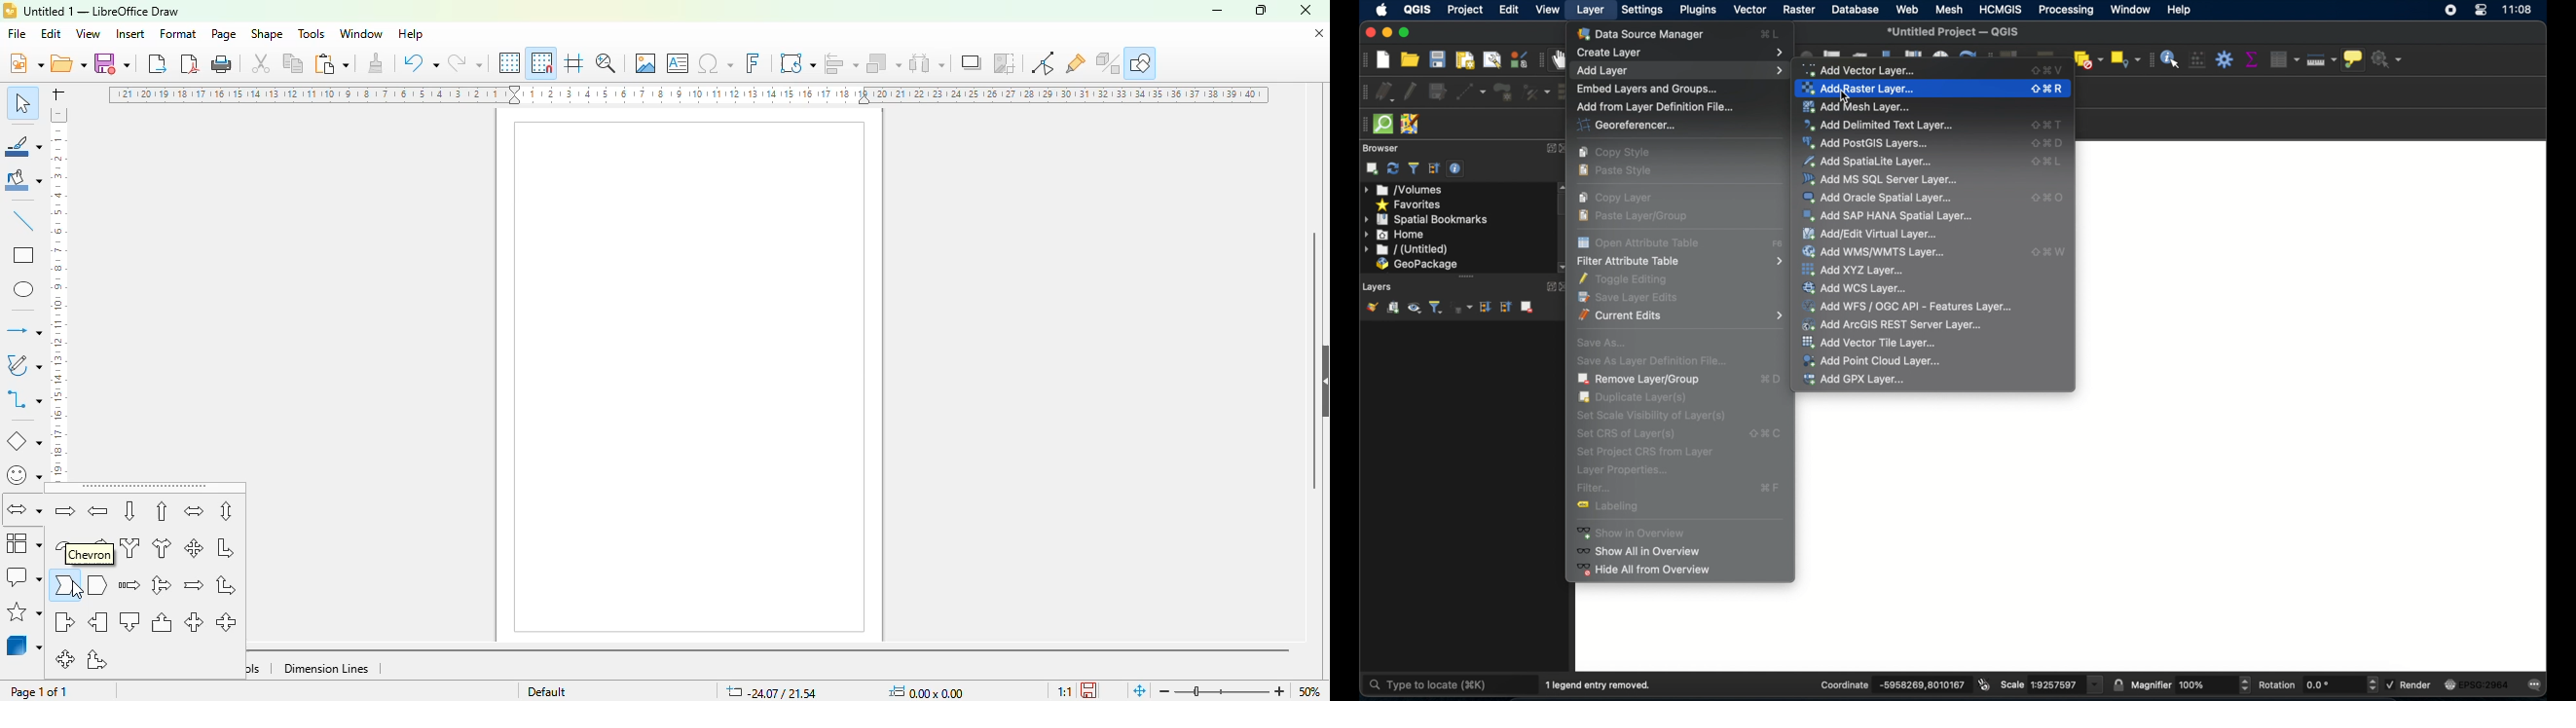 The width and height of the screenshot is (2576, 728). Describe the element at coordinates (97, 659) in the screenshot. I see `up and right arrow callout` at that location.